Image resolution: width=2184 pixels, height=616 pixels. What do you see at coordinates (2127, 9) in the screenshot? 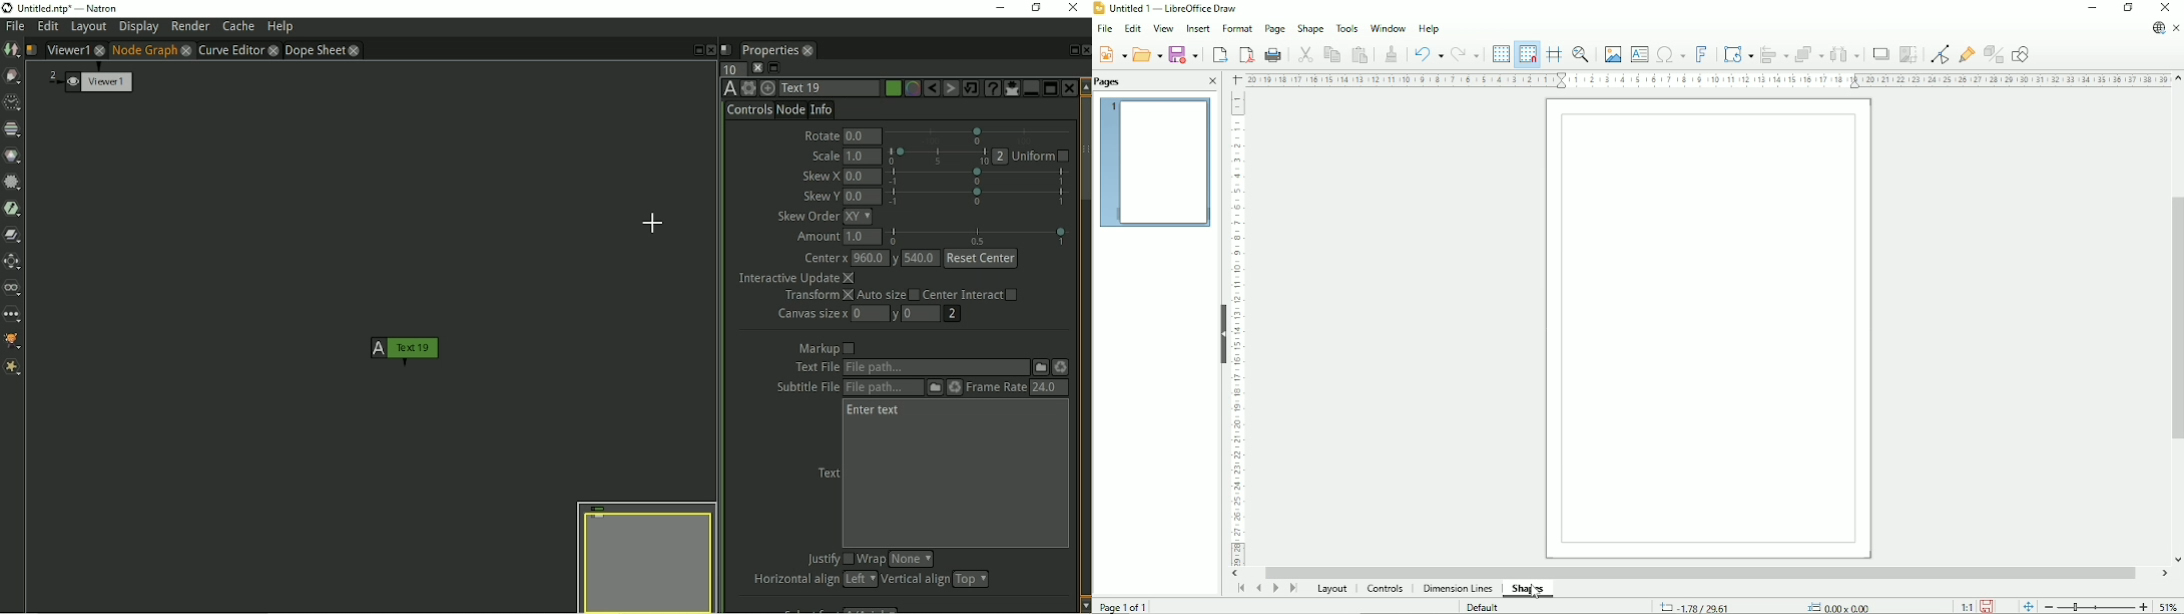
I see `Restore down` at bounding box center [2127, 9].